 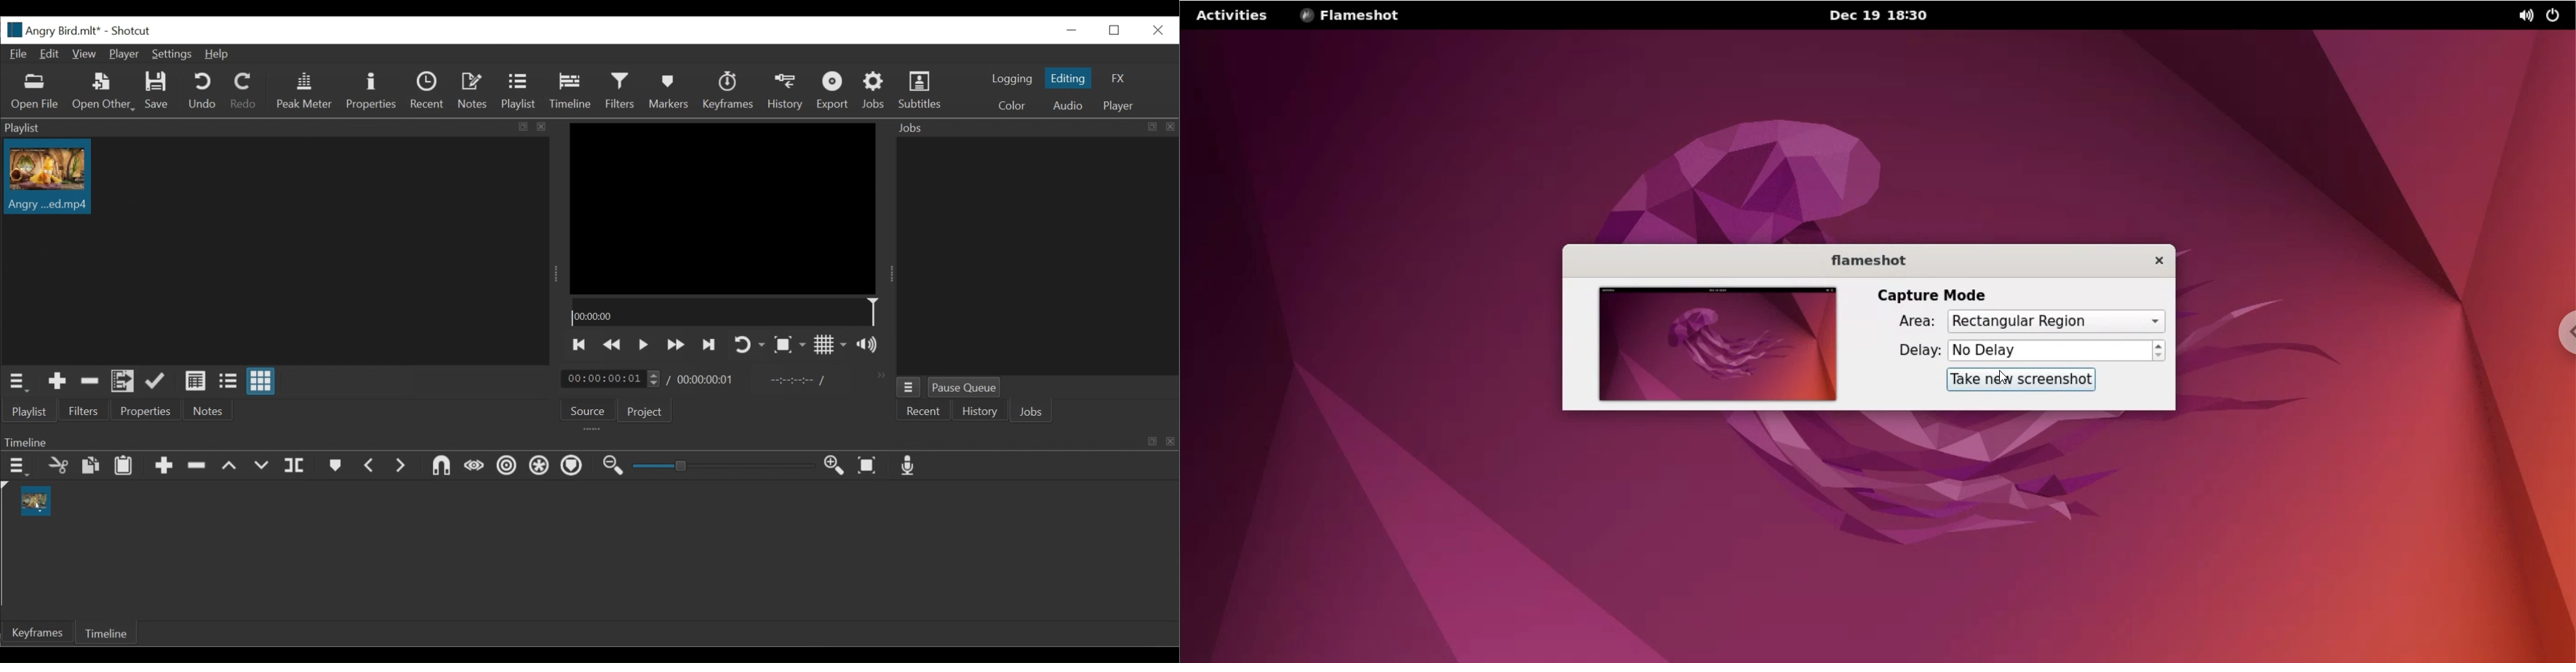 What do you see at coordinates (404, 467) in the screenshot?
I see `Next Marker` at bounding box center [404, 467].